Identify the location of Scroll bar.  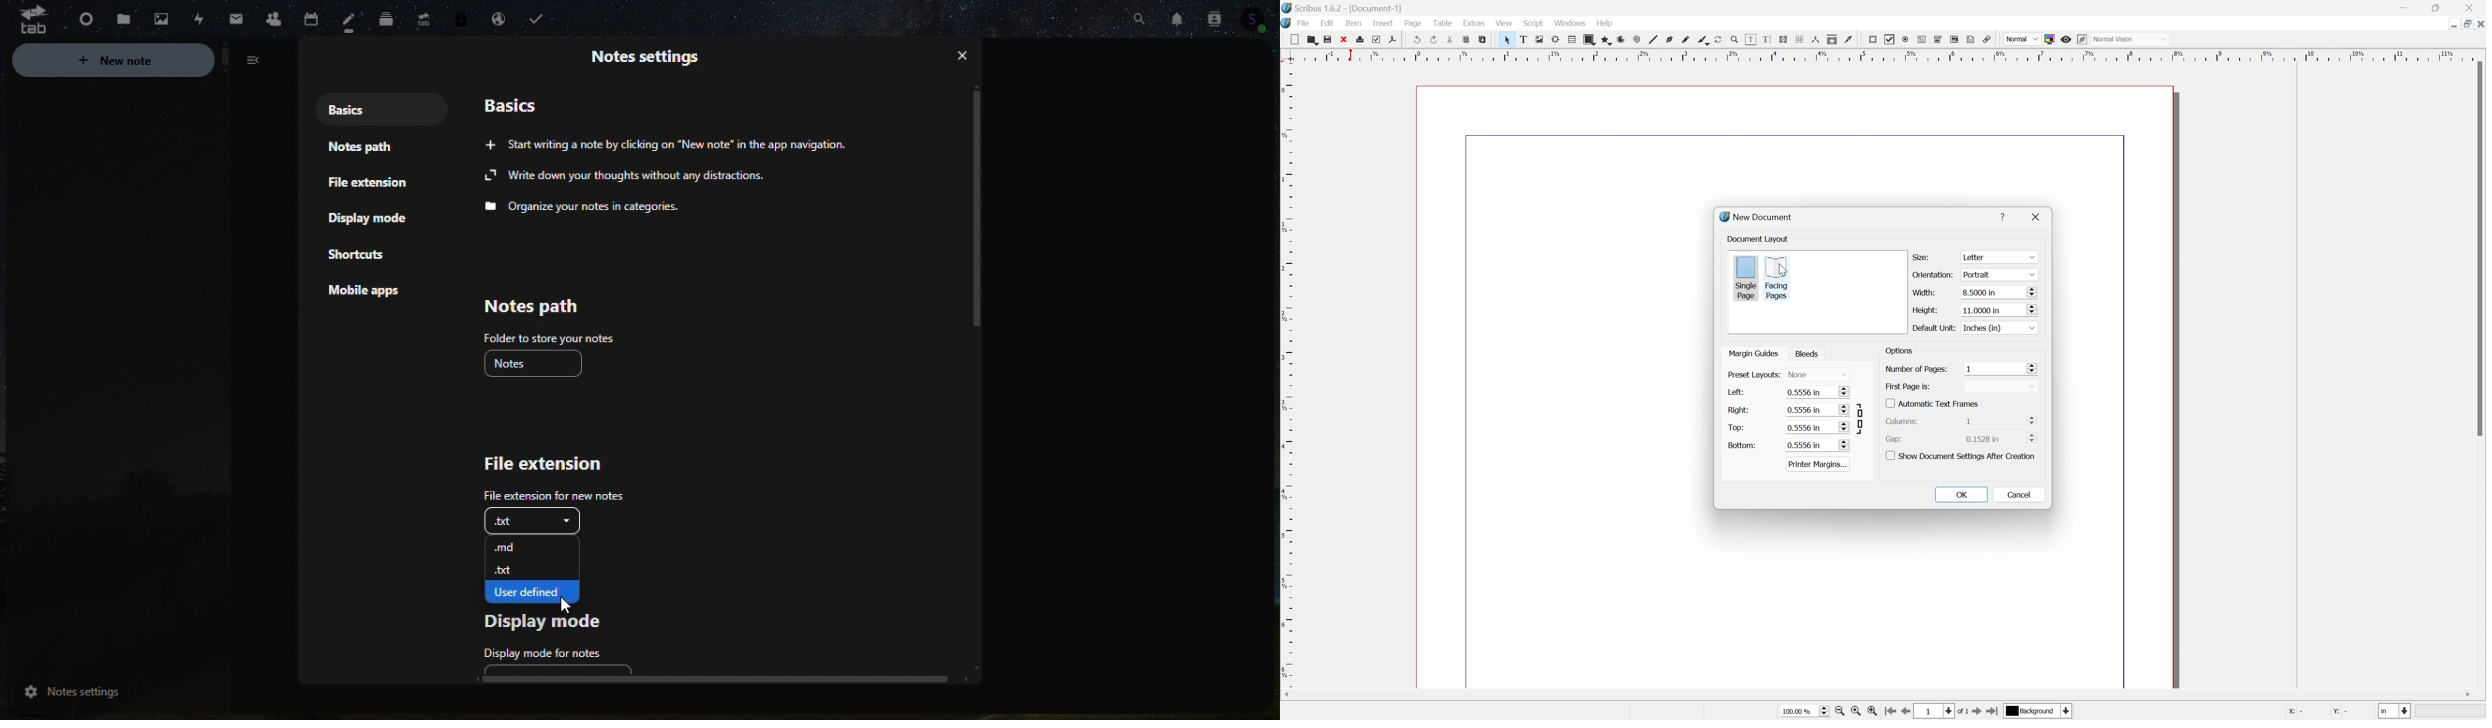
(1890, 693).